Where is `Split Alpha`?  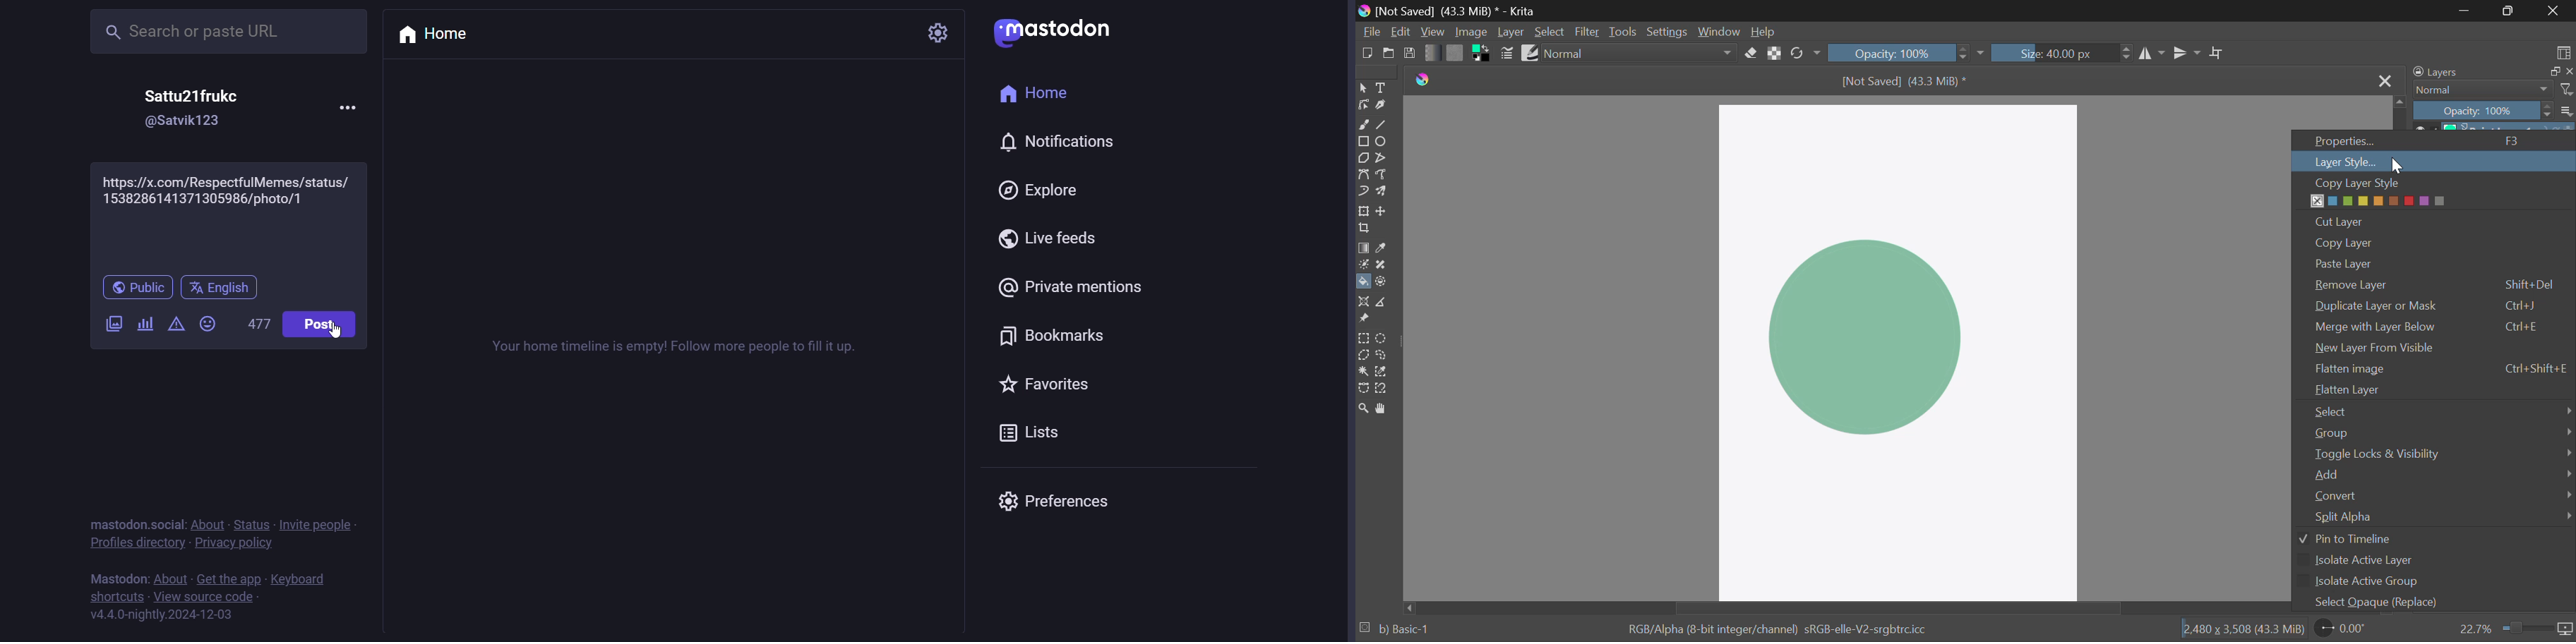 Split Alpha is located at coordinates (2439, 516).